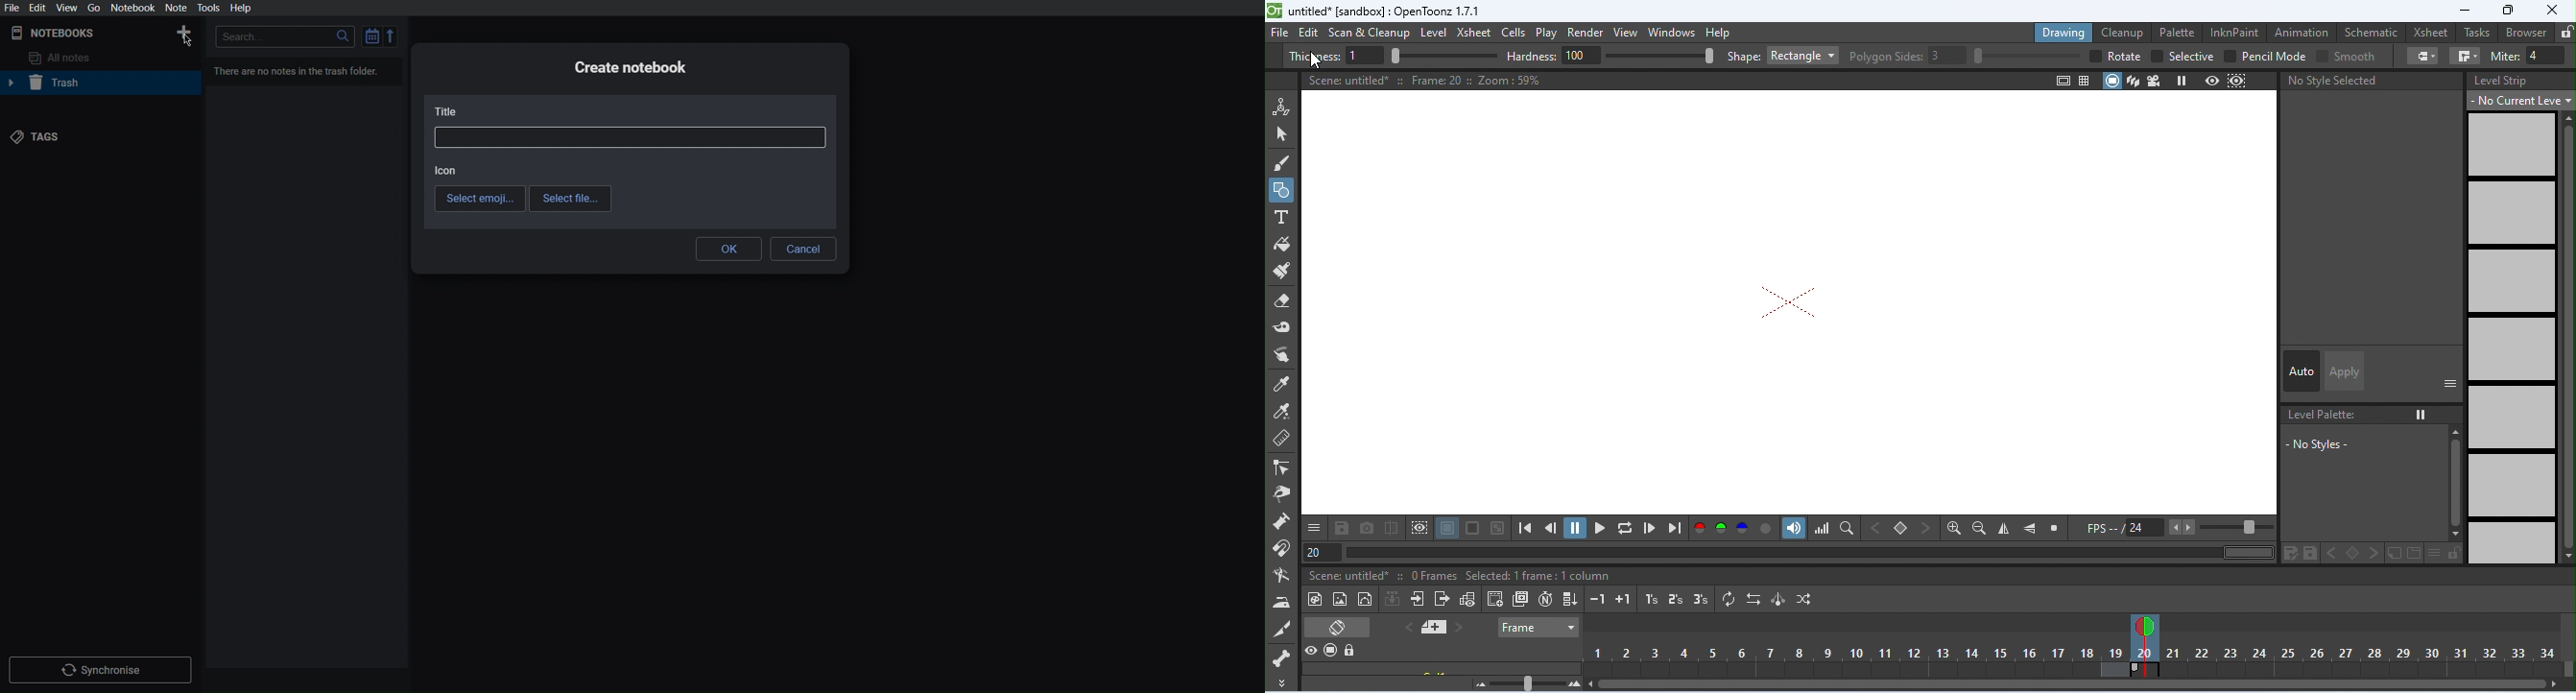  I want to click on last frame, so click(1675, 528).